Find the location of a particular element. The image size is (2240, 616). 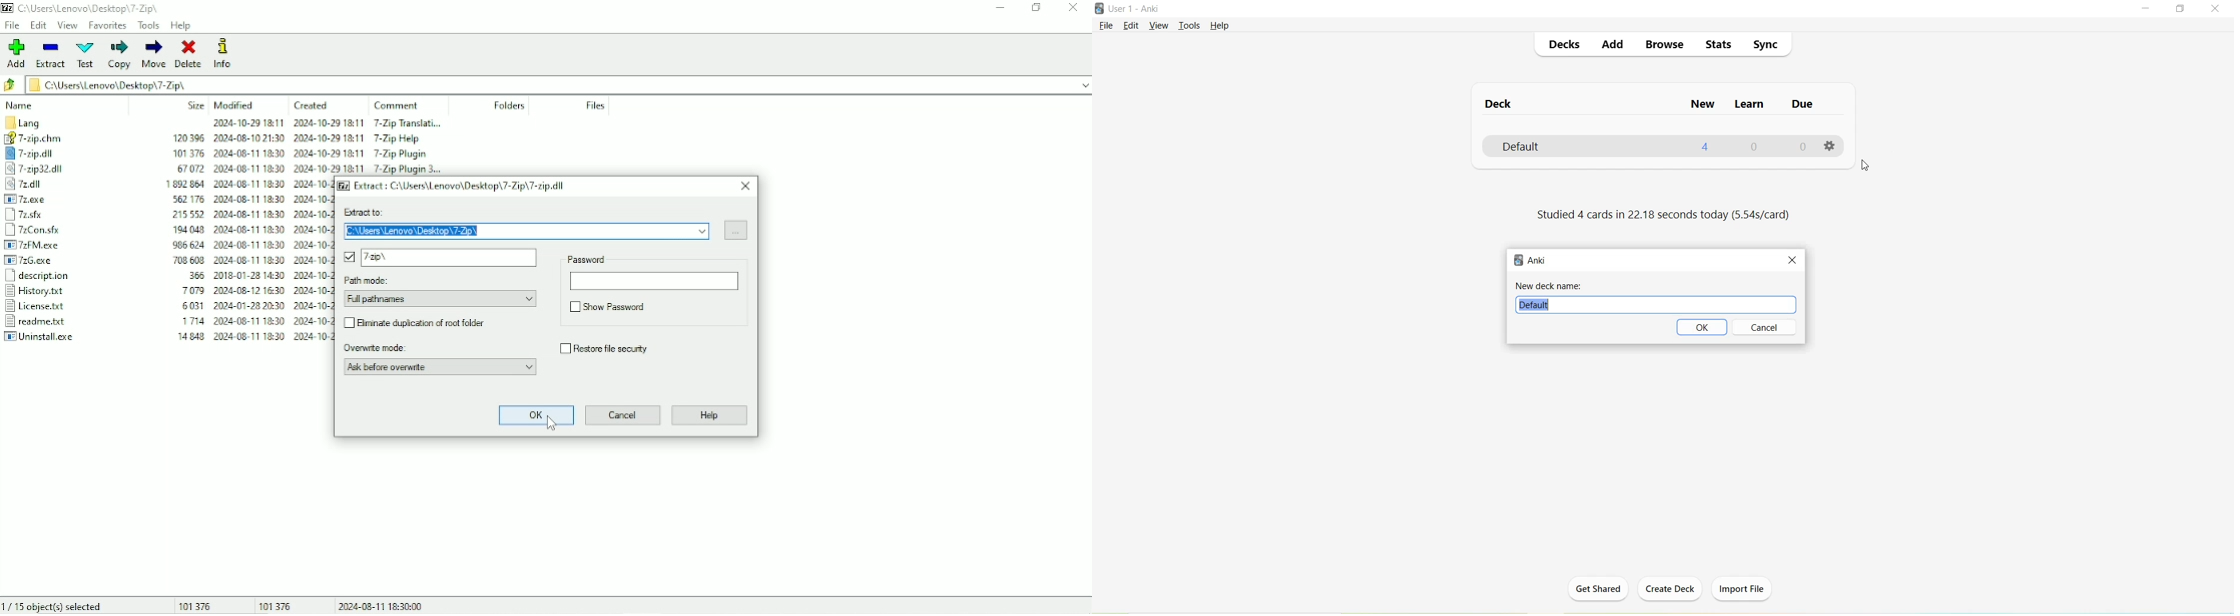

101376 2004-08-11 1230 2008-90-29 1811 7-Zip Plugin is located at coordinates (320, 152).